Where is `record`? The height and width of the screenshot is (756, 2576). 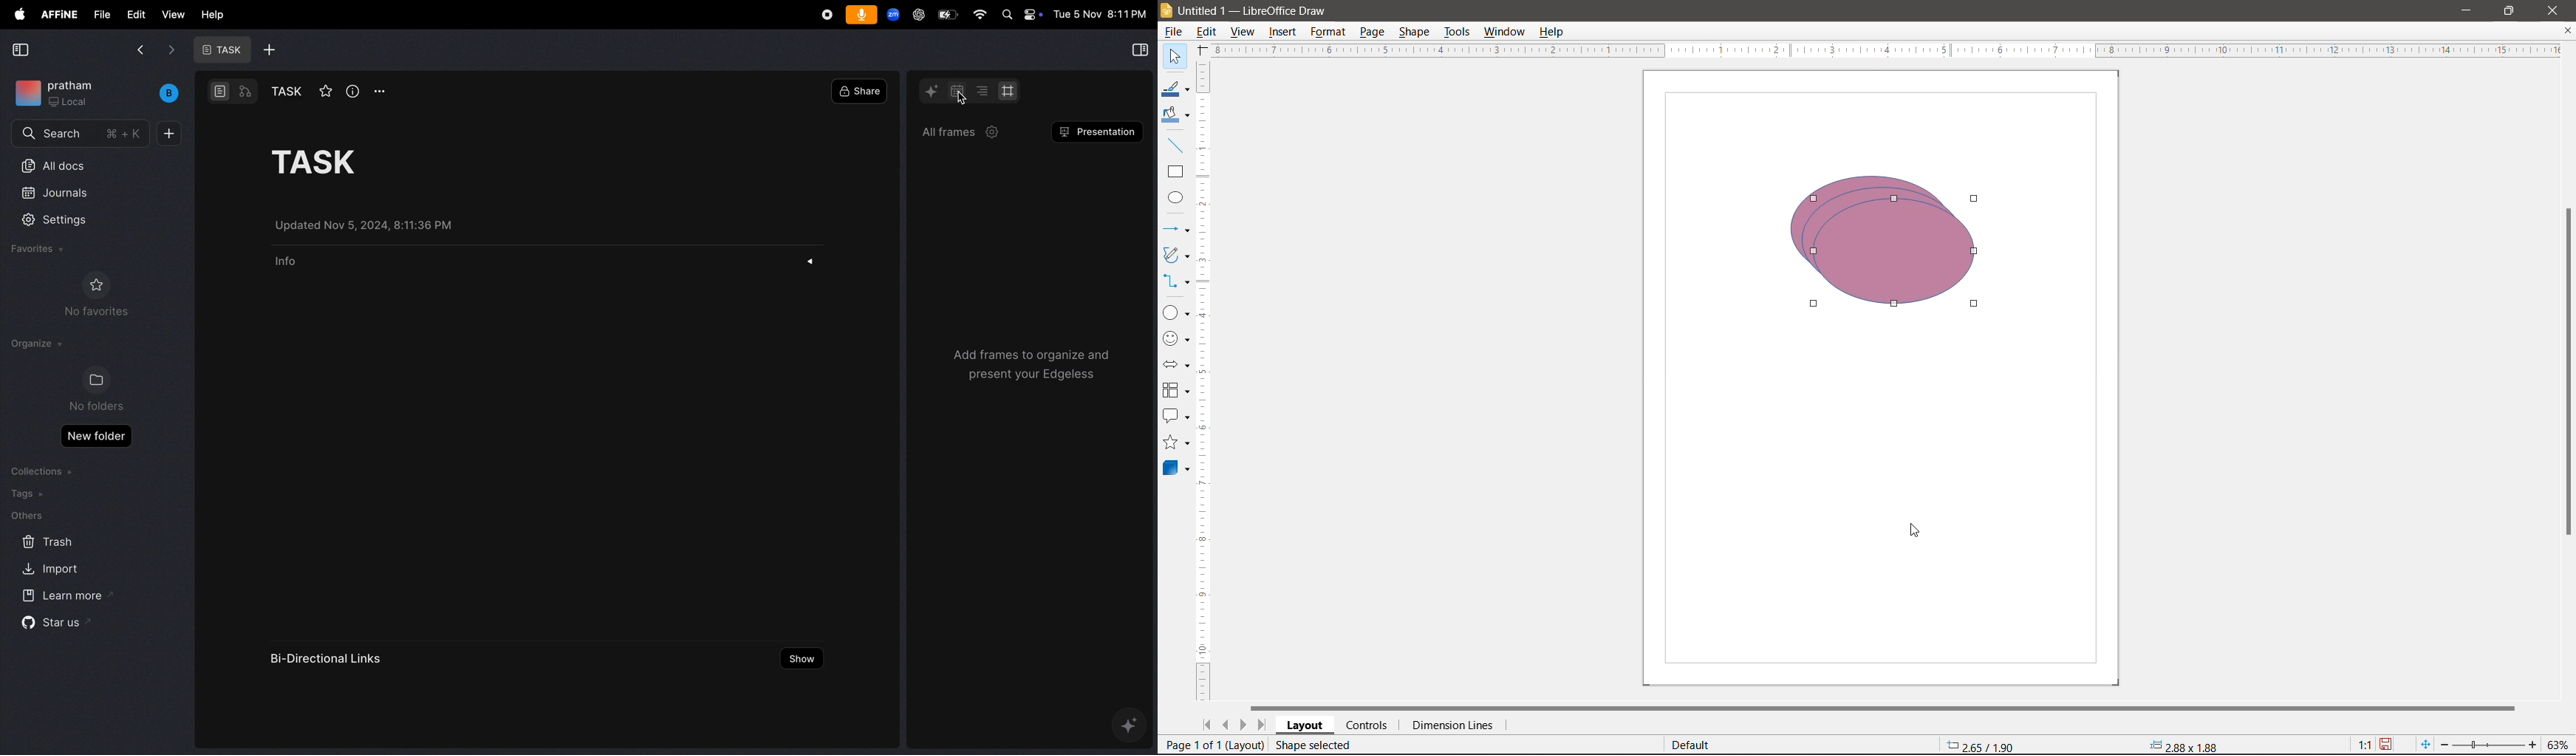
record is located at coordinates (824, 14).